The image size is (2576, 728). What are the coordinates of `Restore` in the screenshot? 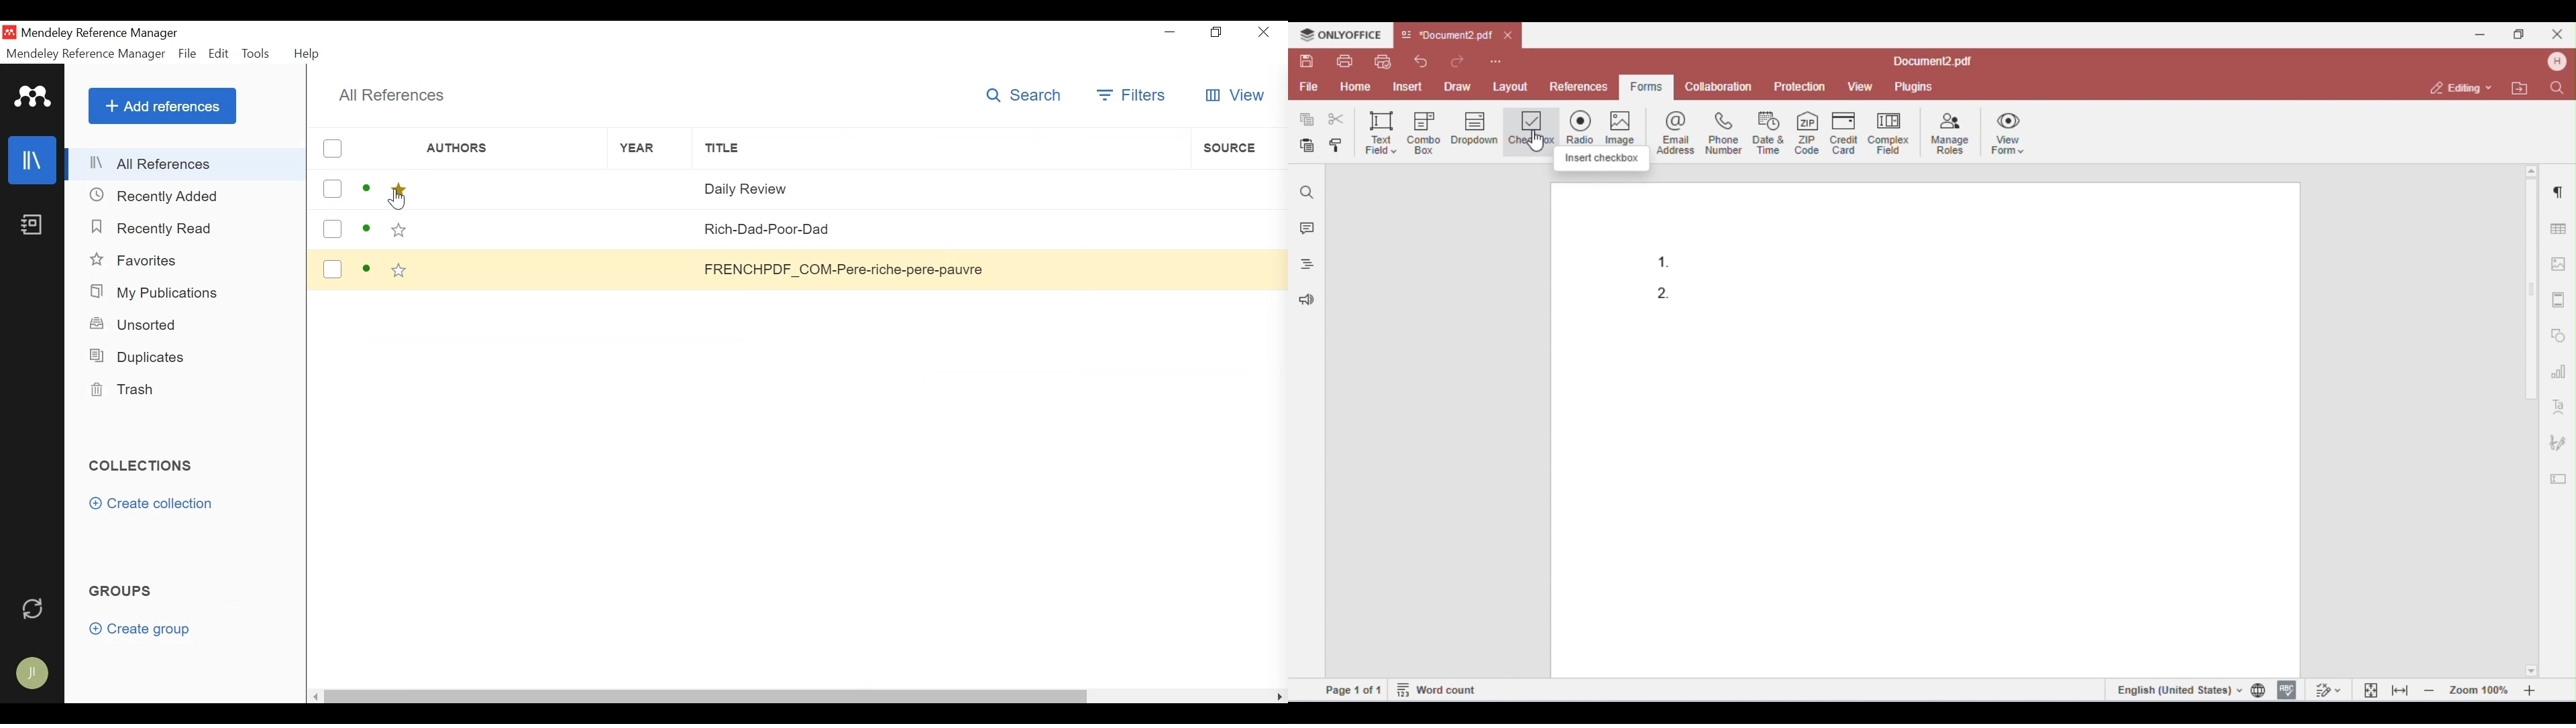 It's located at (1218, 32).